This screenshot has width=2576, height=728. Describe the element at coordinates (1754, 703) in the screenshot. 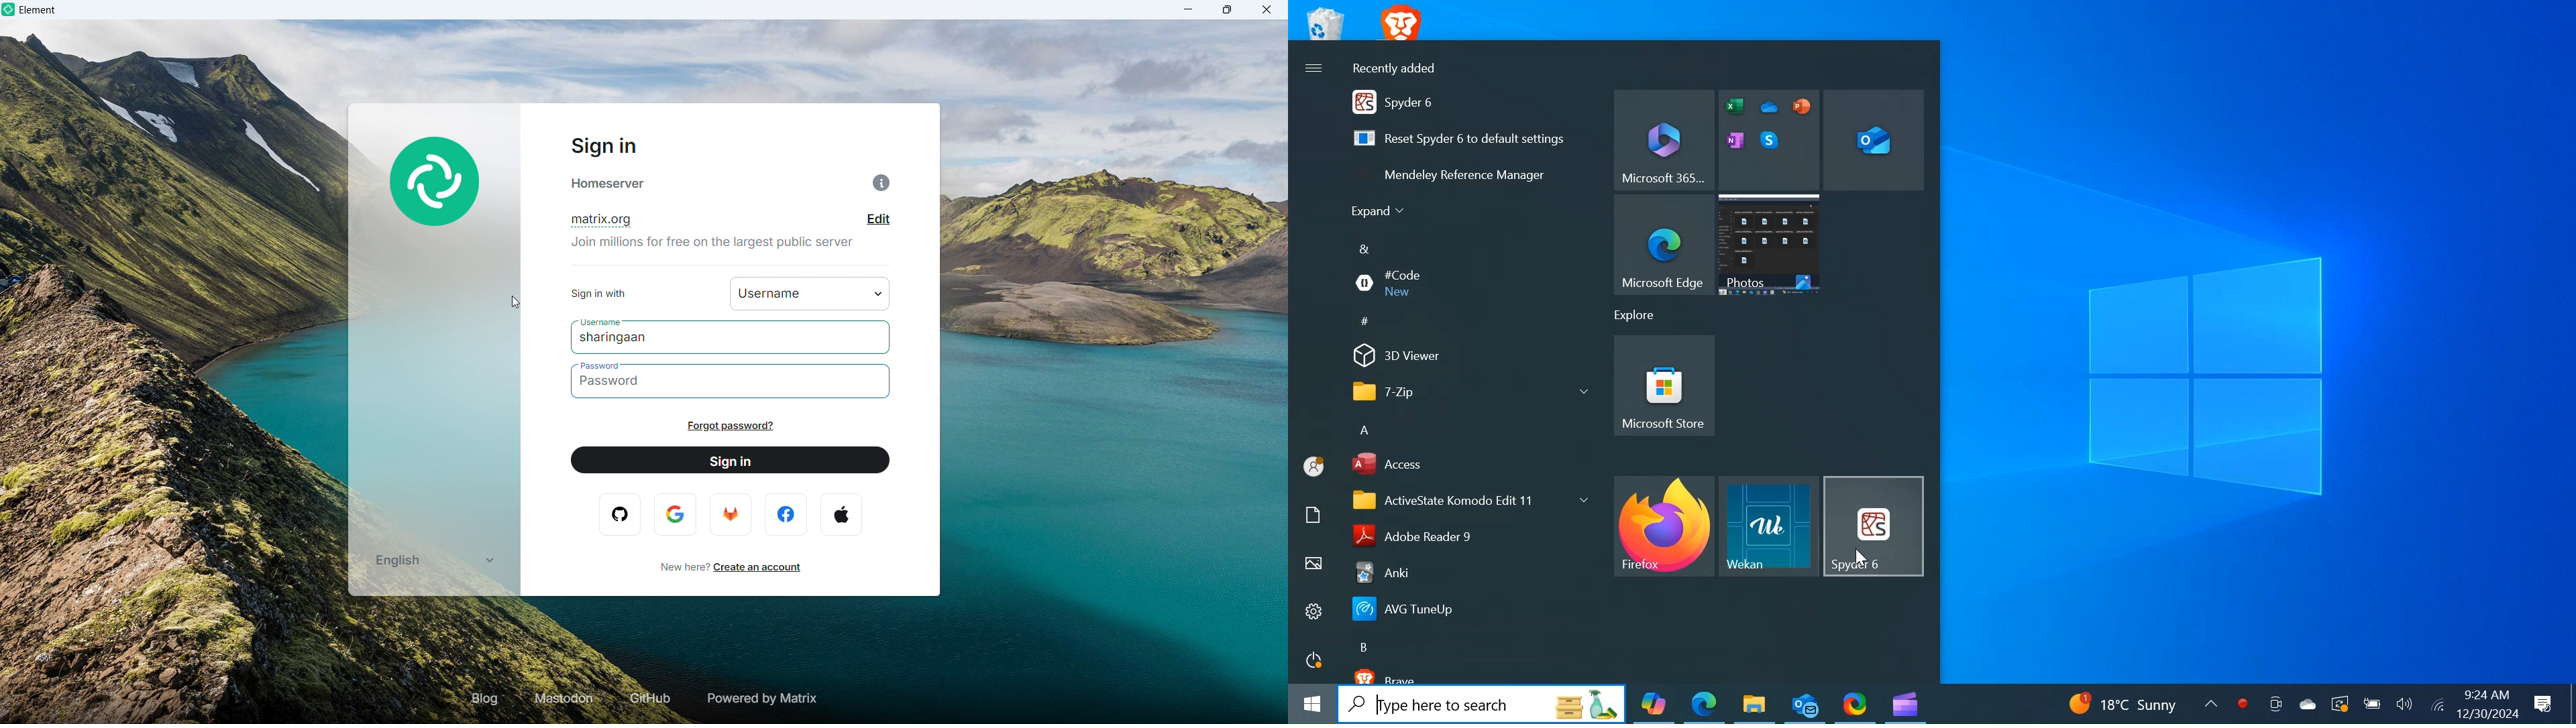

I see `File Explorer` at that location.